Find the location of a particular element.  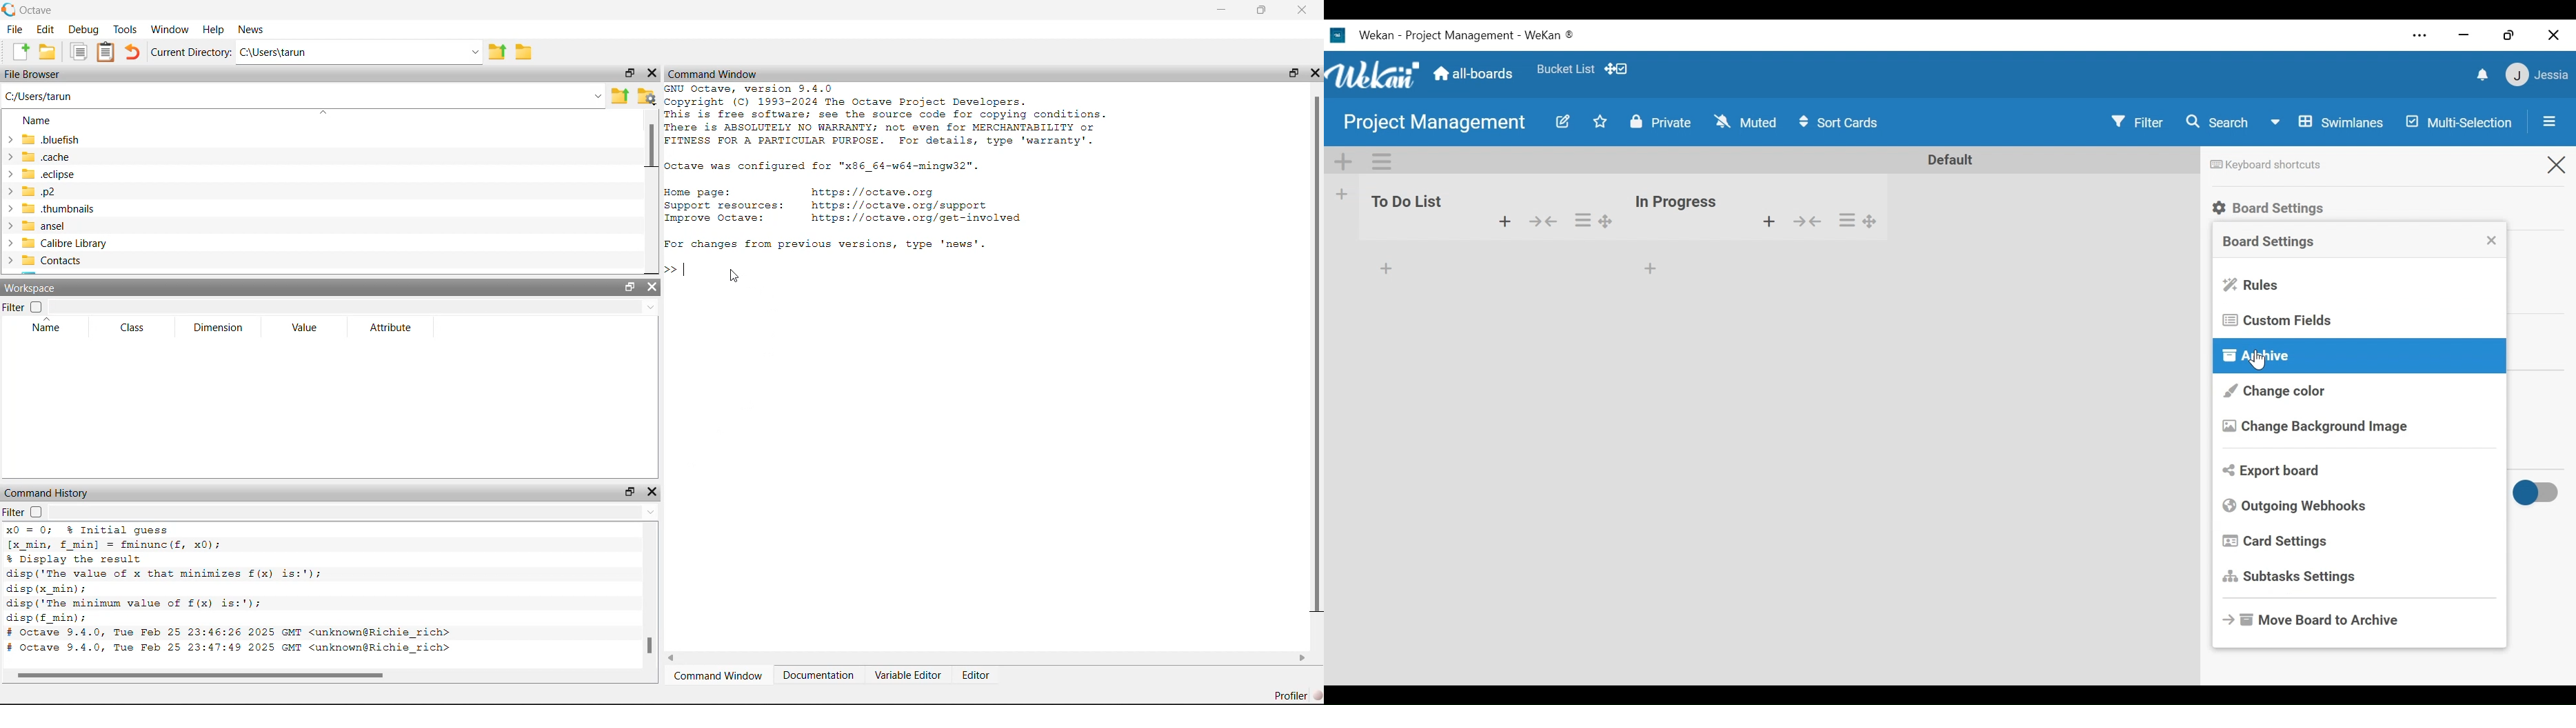

Sort Card is located at coordinates (1845, 123).